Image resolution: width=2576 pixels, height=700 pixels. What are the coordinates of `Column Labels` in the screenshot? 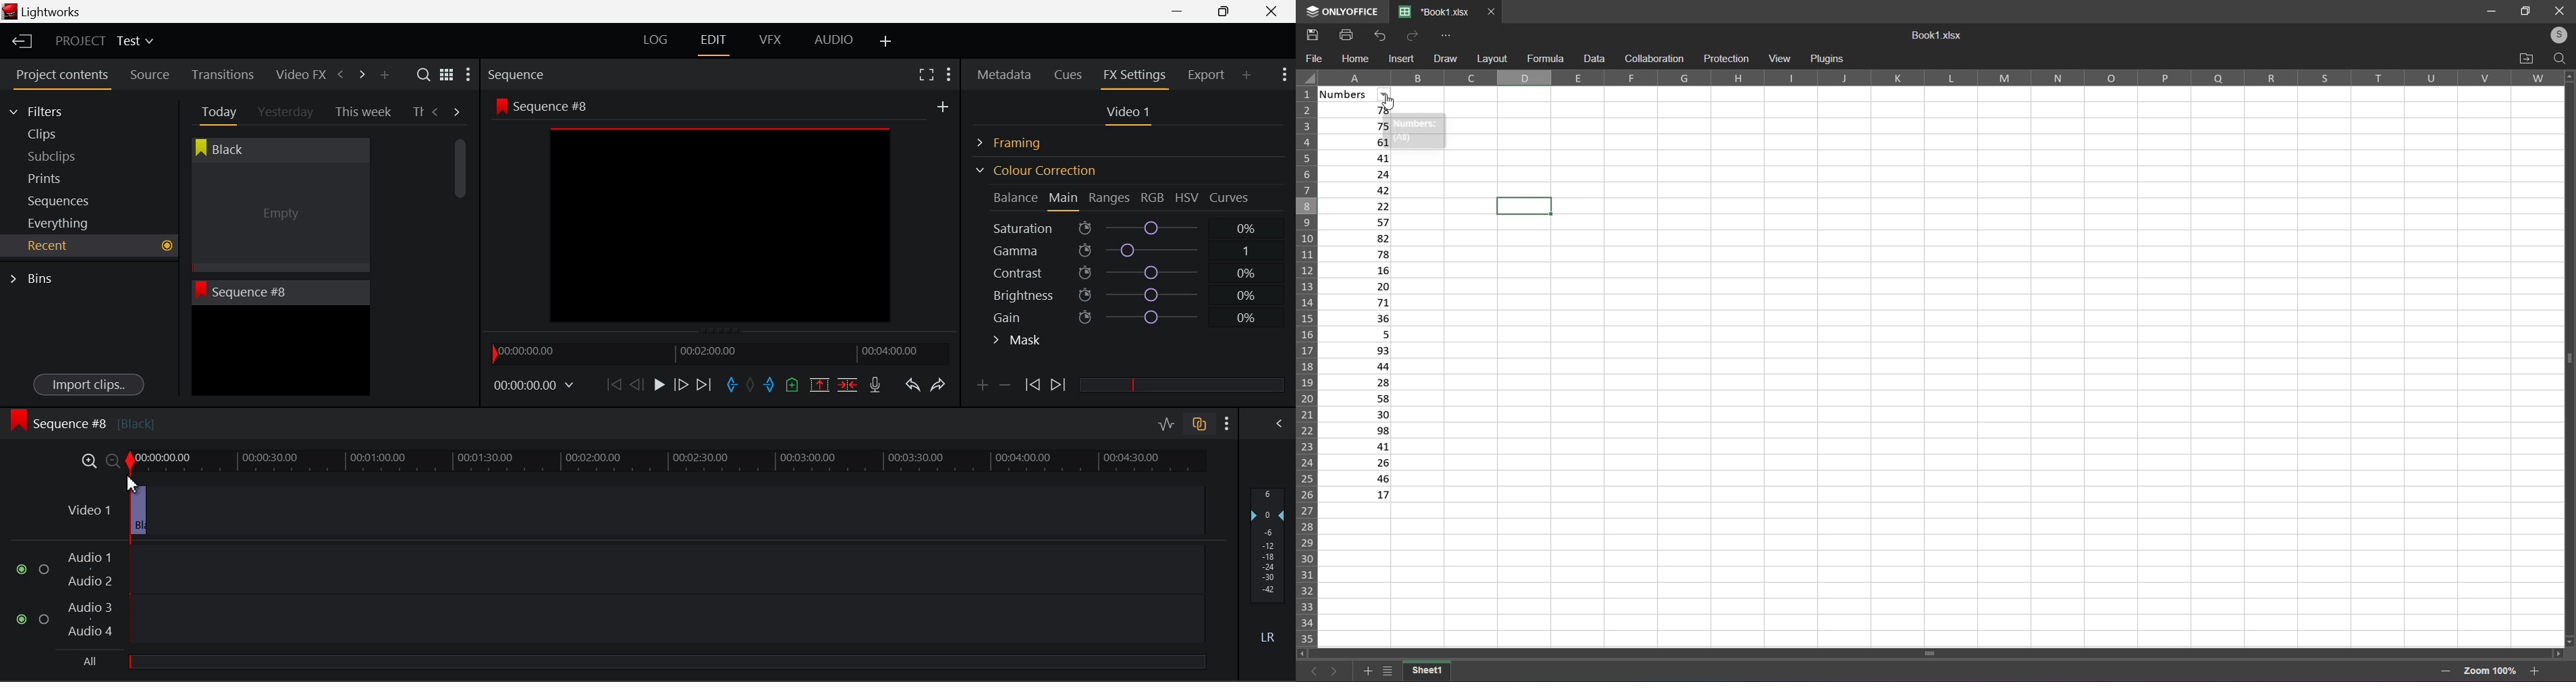 It's located at (1945, 78).